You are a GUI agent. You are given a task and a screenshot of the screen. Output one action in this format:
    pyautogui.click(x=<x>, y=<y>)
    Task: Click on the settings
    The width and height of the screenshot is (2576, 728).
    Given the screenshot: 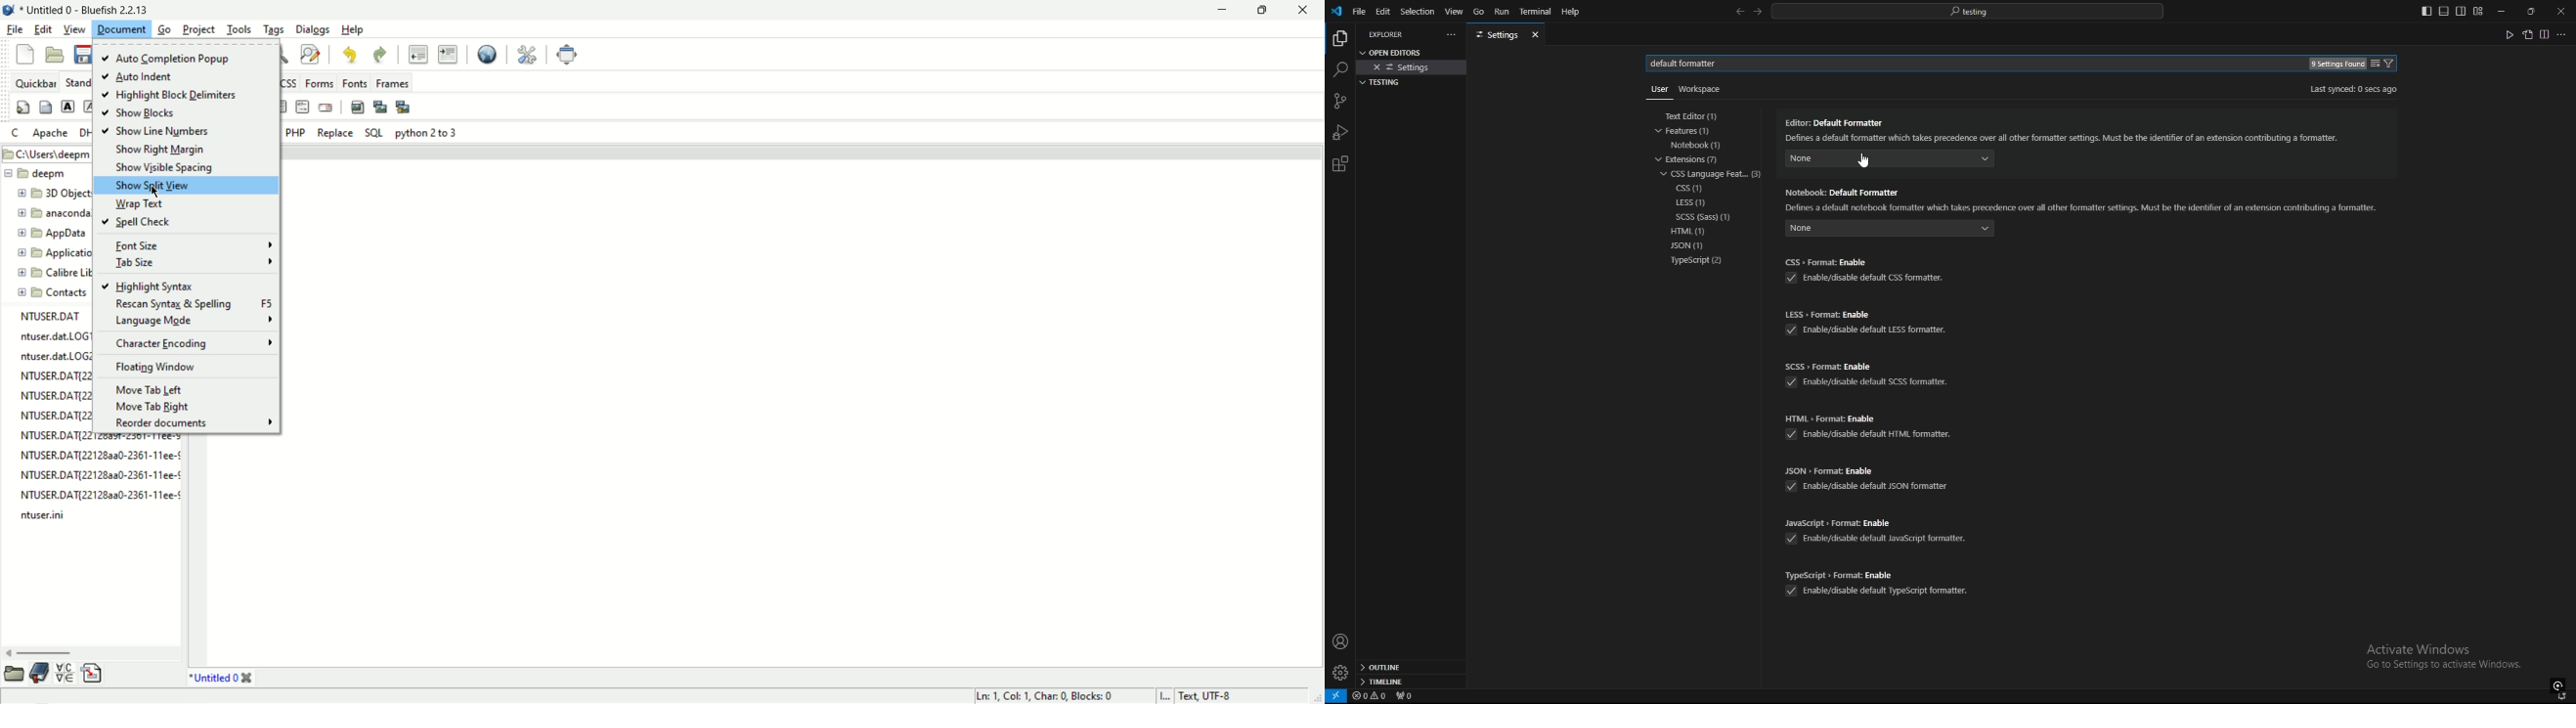 What is the action you would take?
    pyautogui.click(x=1413, y=67)
    